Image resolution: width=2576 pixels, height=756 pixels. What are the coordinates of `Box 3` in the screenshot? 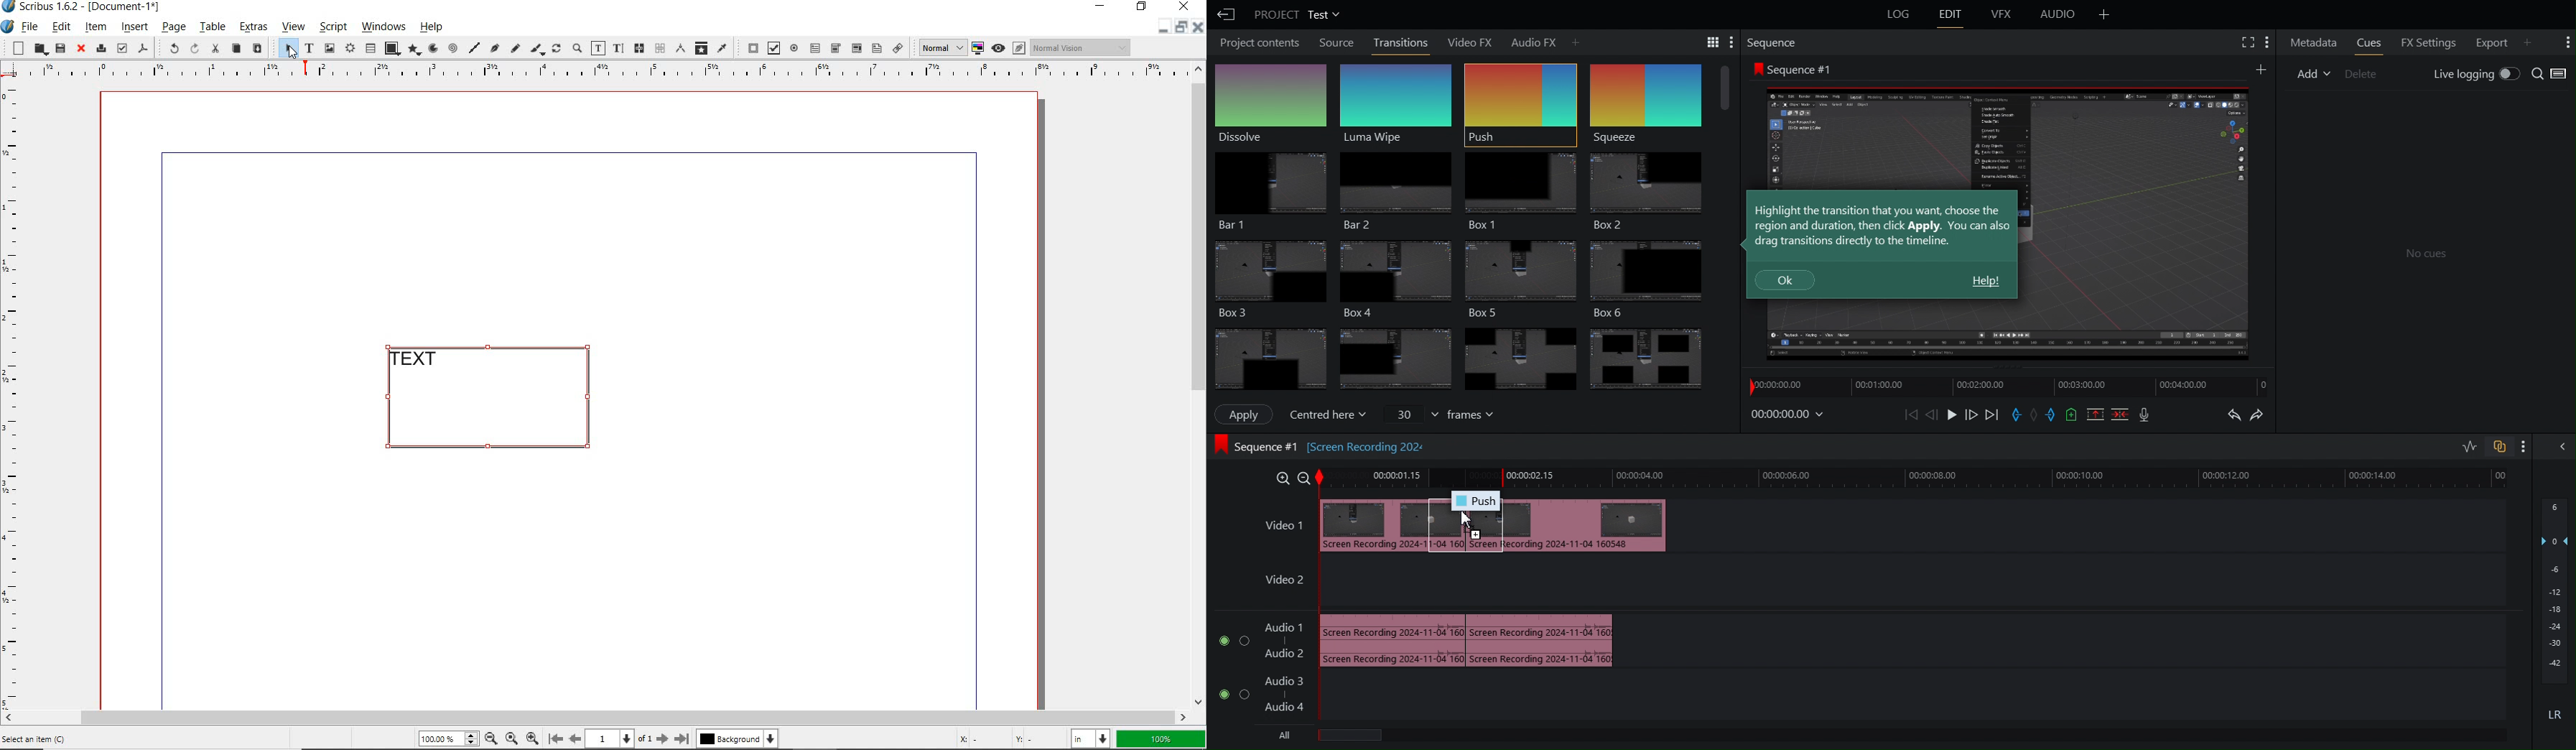 It's located at (1523, 279).